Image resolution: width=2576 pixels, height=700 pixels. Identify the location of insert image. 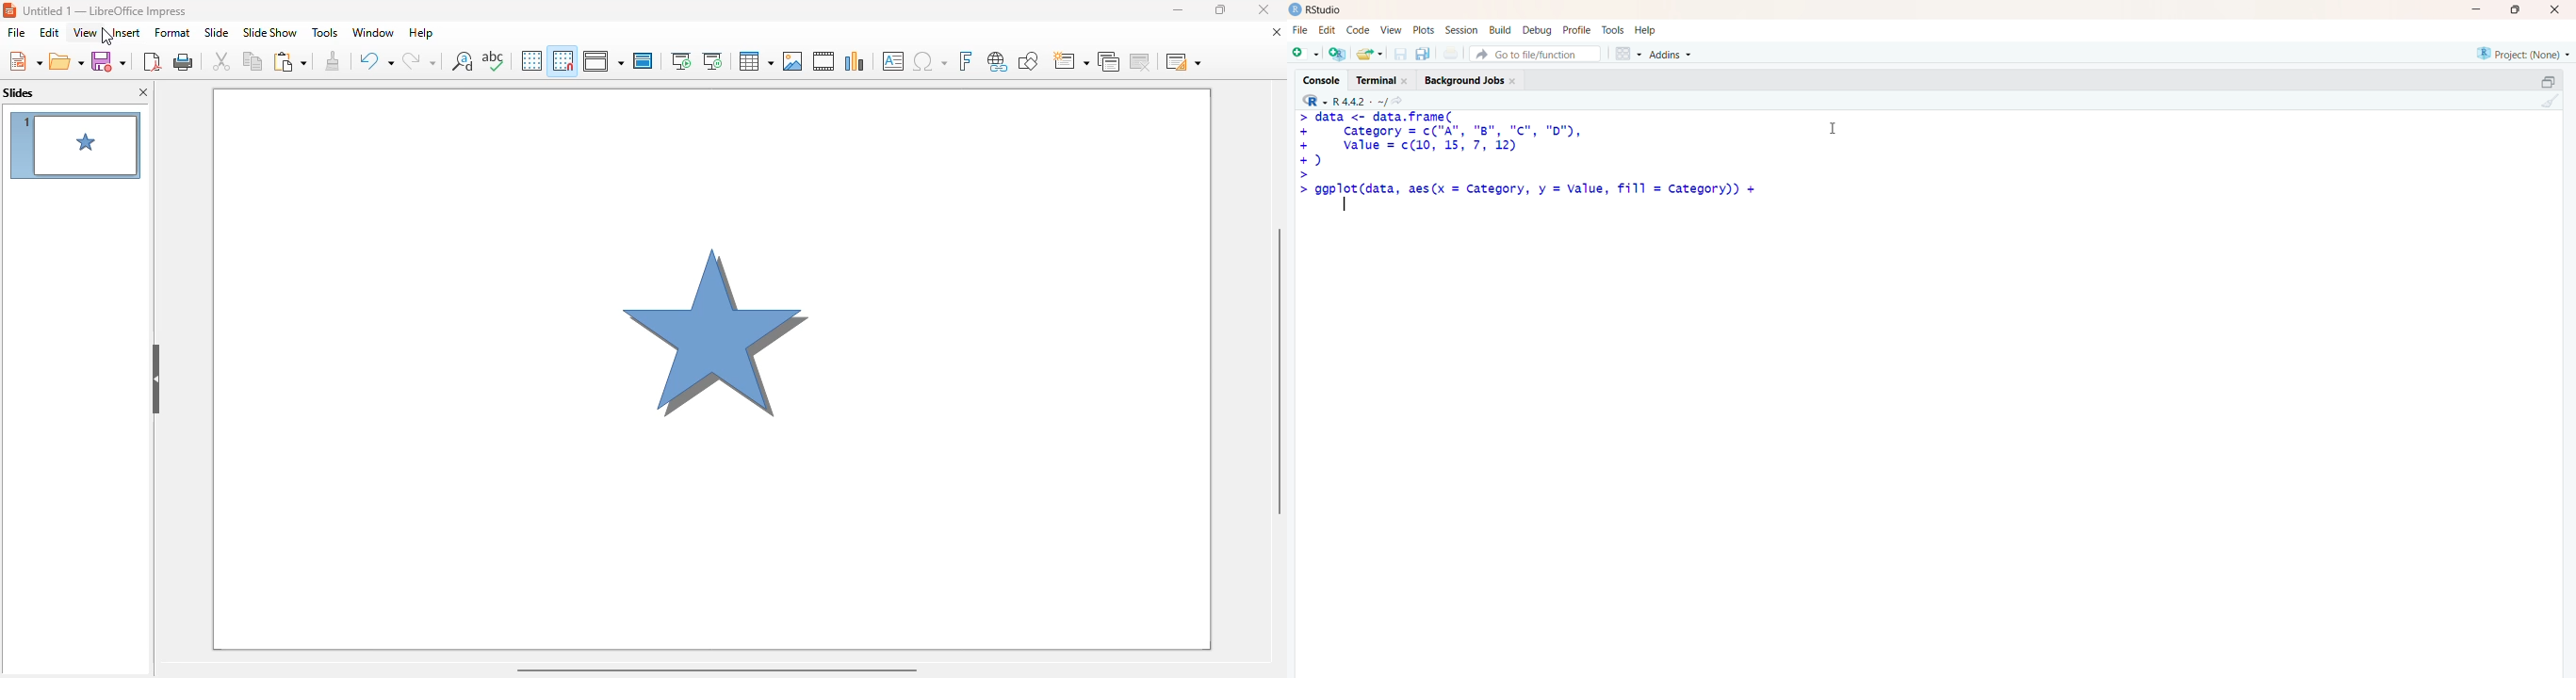
(794, 61).